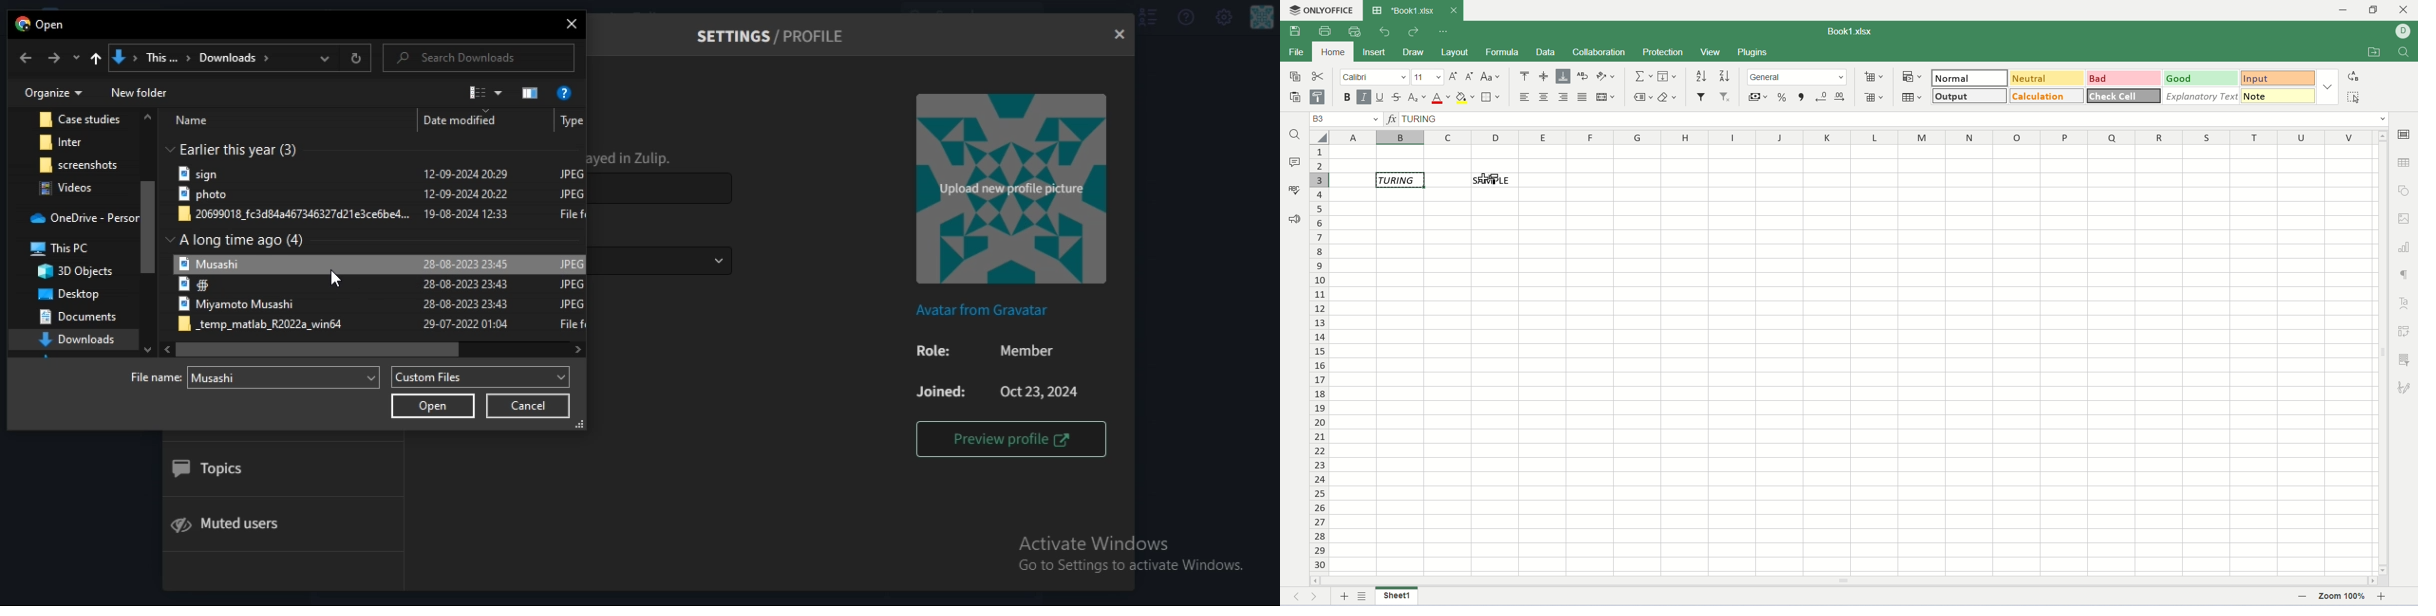 This screenshot has height=616, width=2436. Describe the element at coordinates (25, 58) in the screenshot. I see `back` at that location.